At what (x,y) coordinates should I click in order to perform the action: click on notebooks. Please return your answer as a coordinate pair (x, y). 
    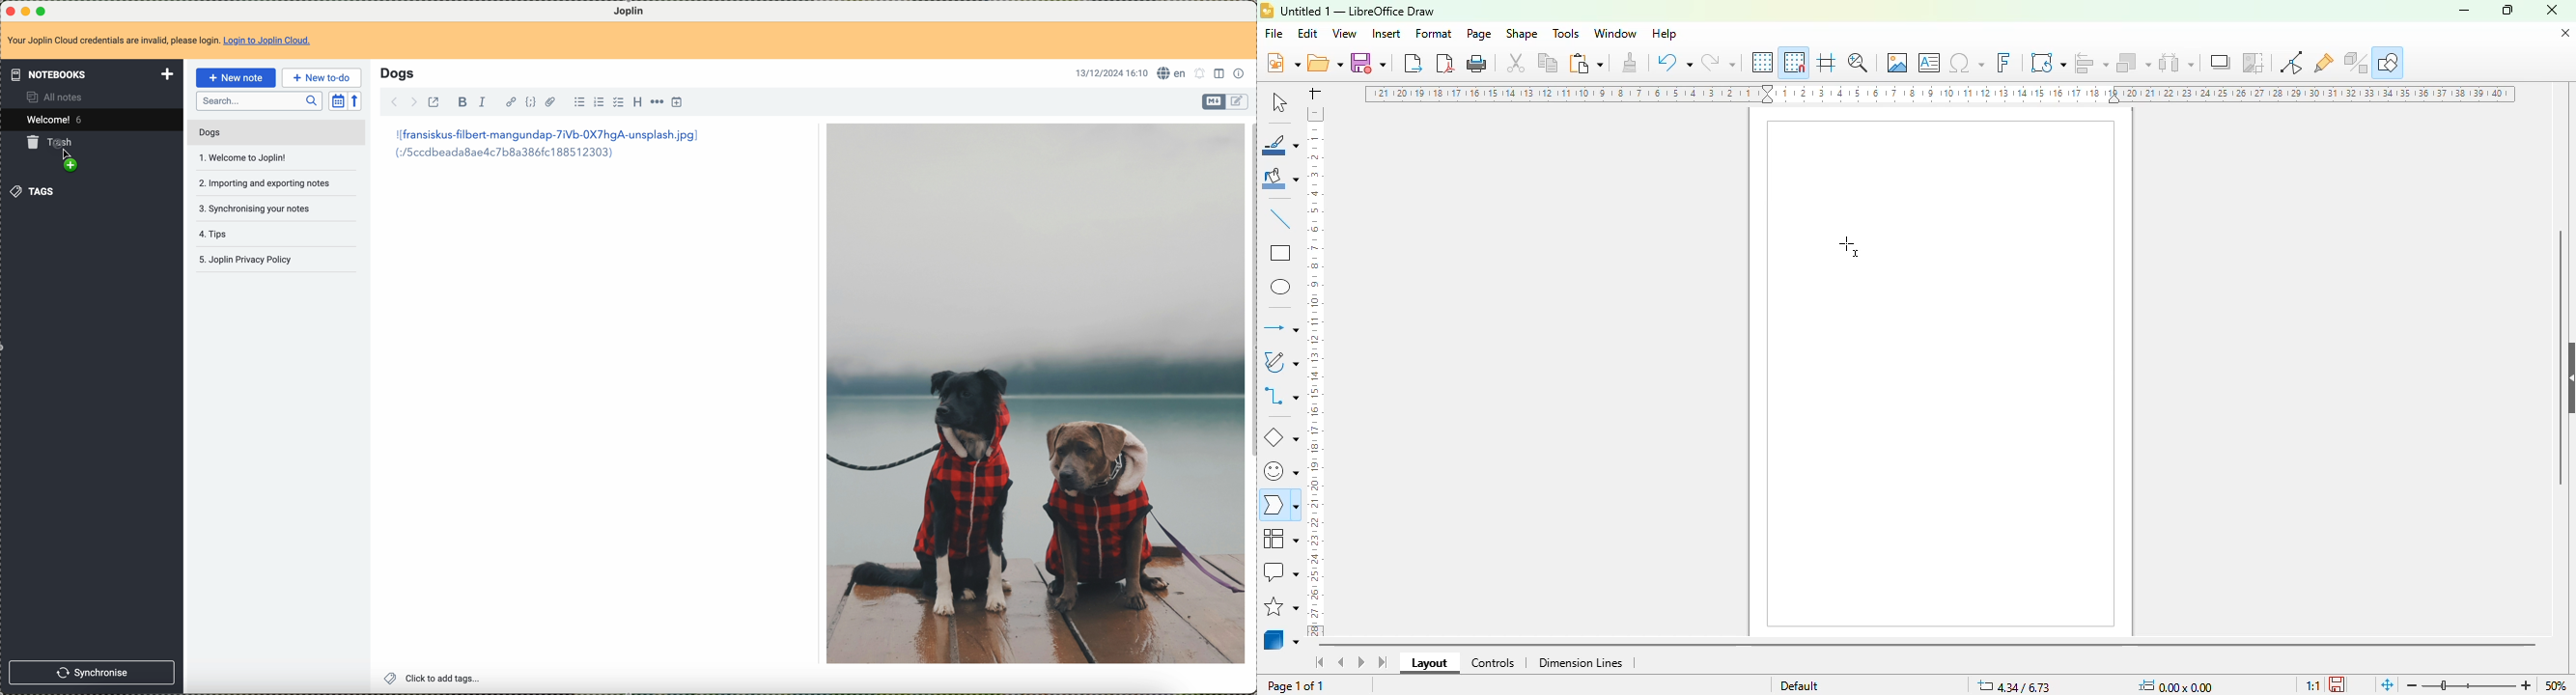
    Looking at the image, I should click on (91, 73).